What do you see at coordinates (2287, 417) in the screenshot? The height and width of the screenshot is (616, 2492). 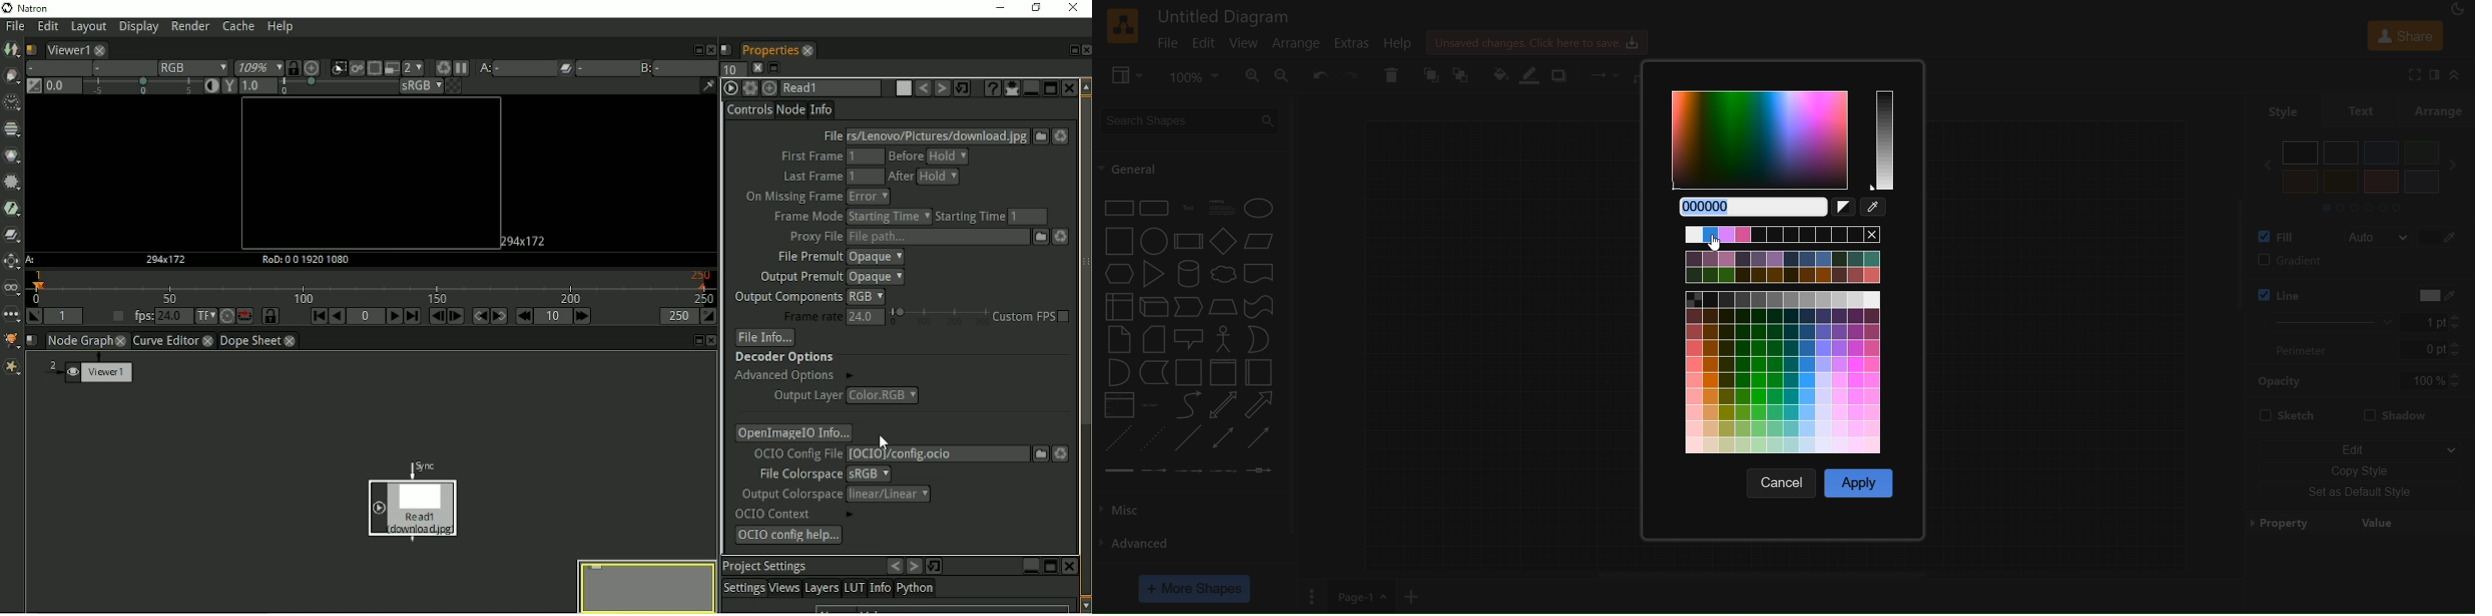 I see `sketch` at bounding box center [2287, 417].